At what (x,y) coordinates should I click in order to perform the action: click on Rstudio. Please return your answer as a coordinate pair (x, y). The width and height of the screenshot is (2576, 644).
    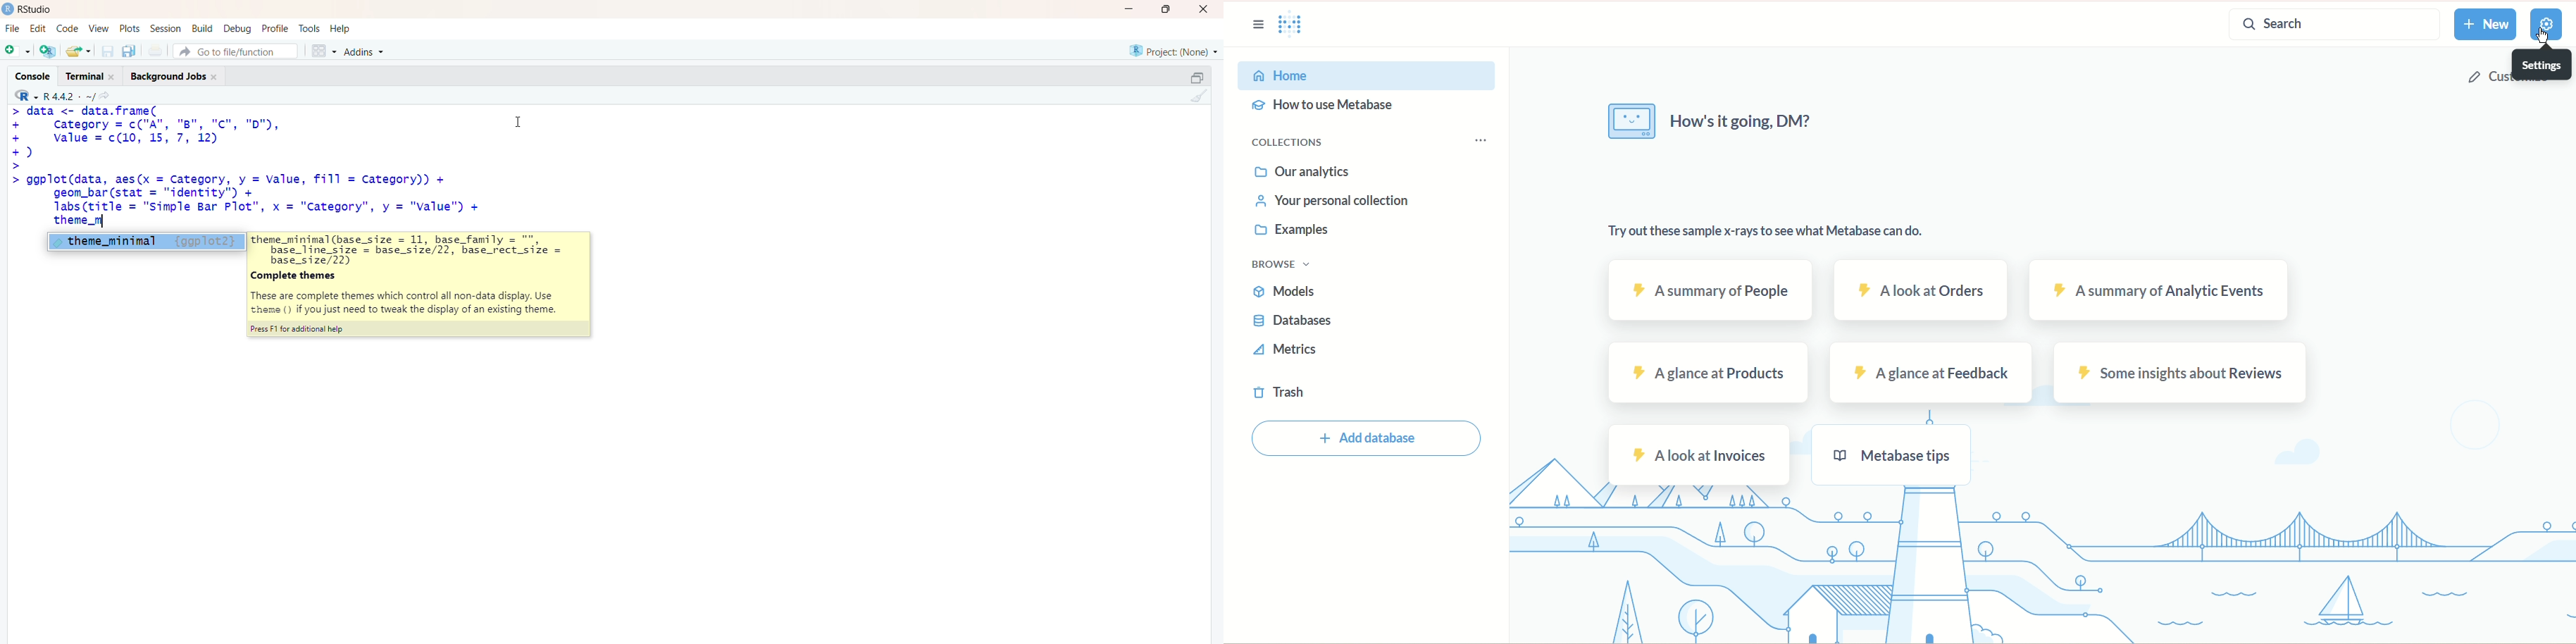
    Looking at the image, I should click on (39, 10).